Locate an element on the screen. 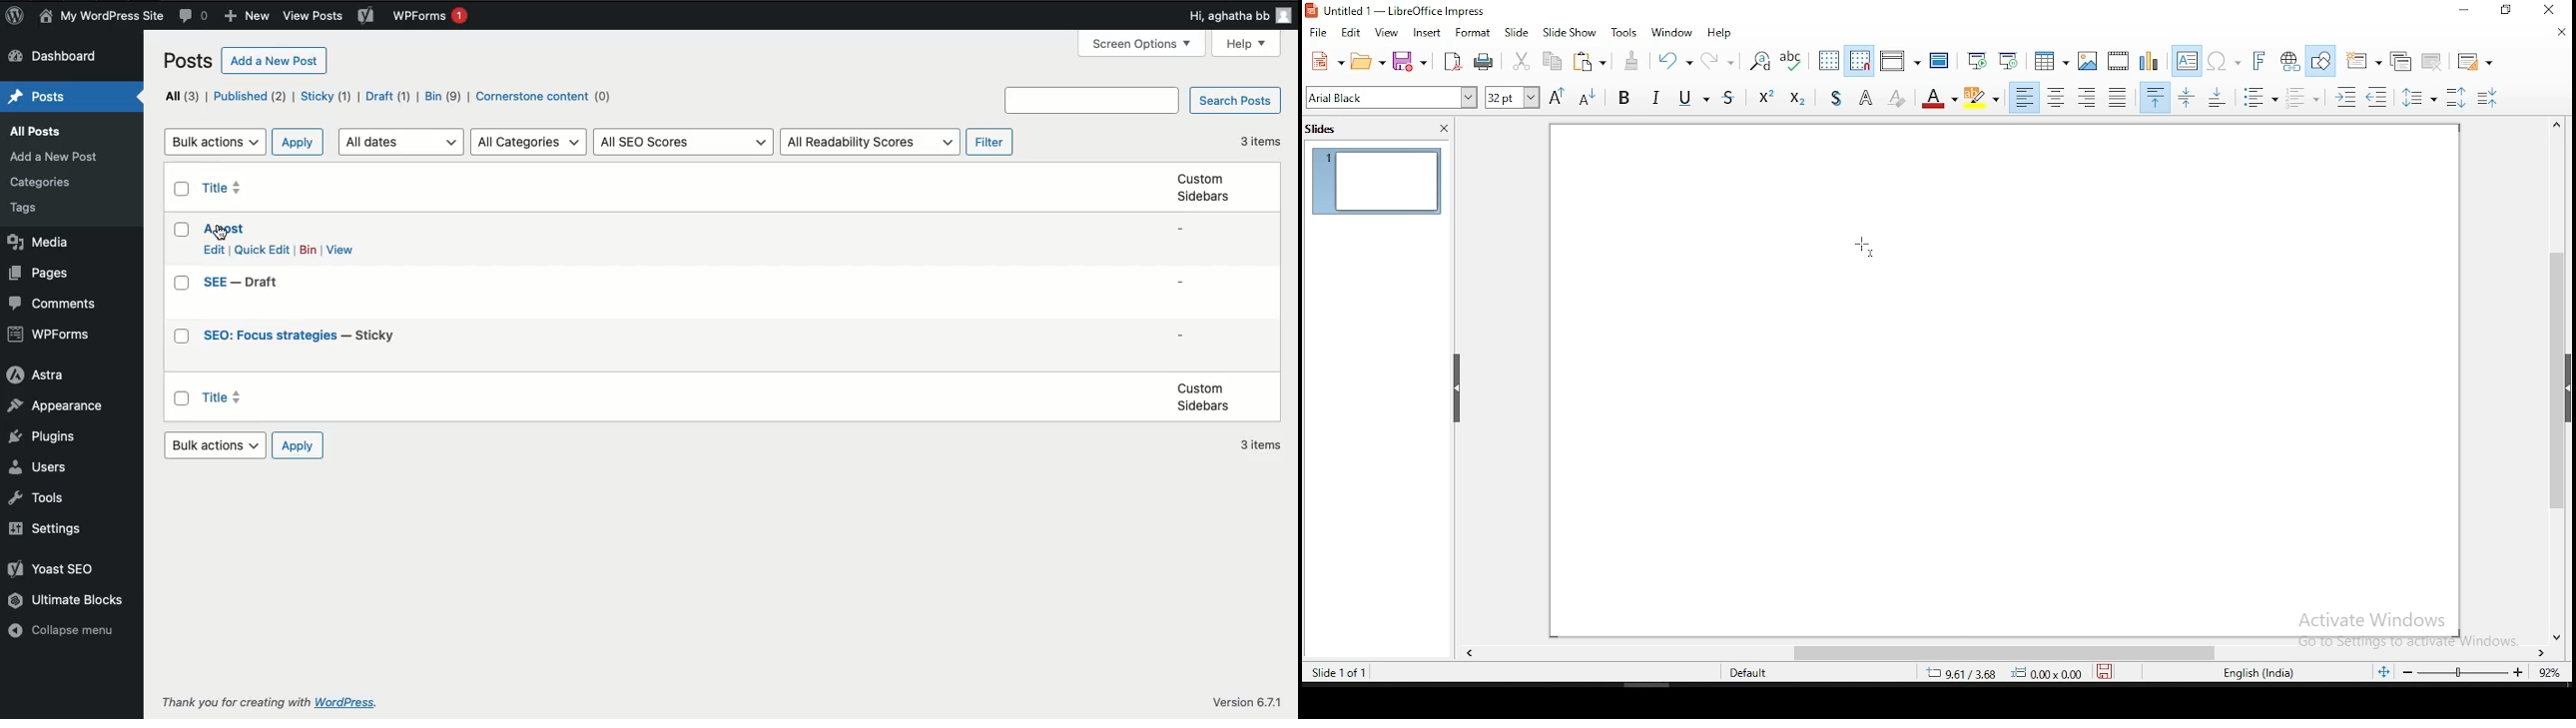  print is located at coordinates (1484, 63).